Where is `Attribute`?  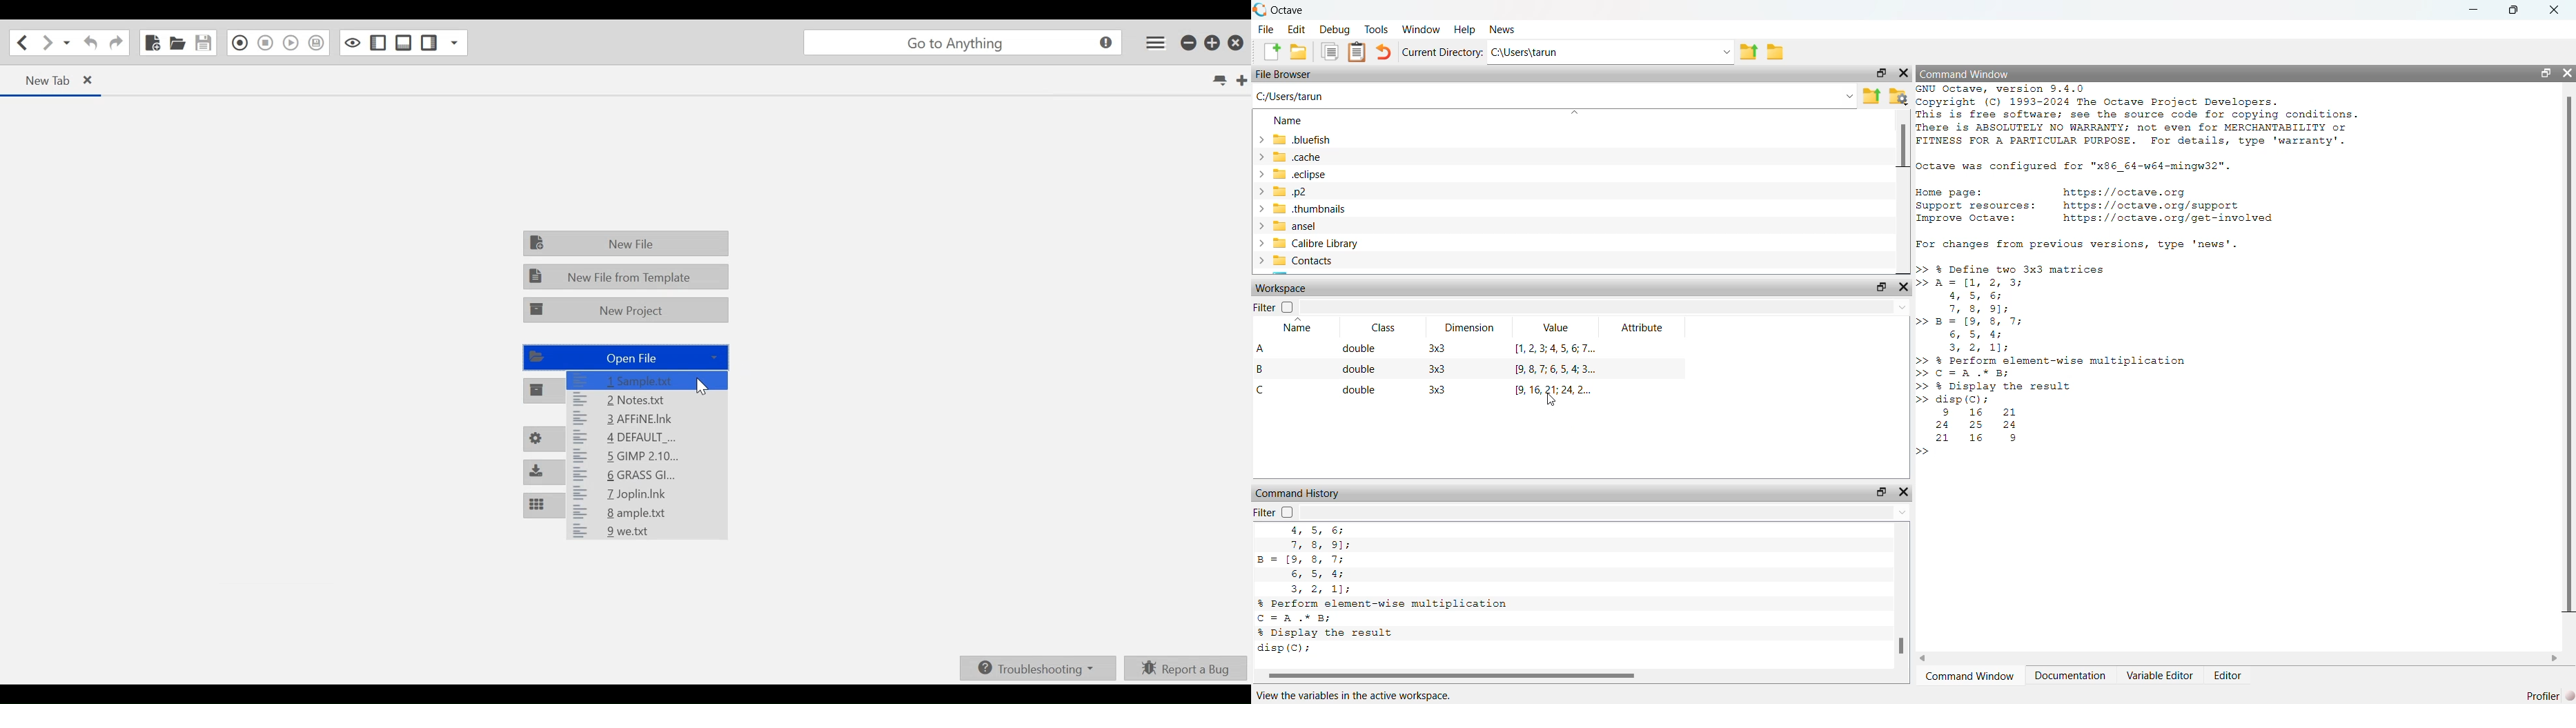
Attribute is located at coordinates (1646, 327).